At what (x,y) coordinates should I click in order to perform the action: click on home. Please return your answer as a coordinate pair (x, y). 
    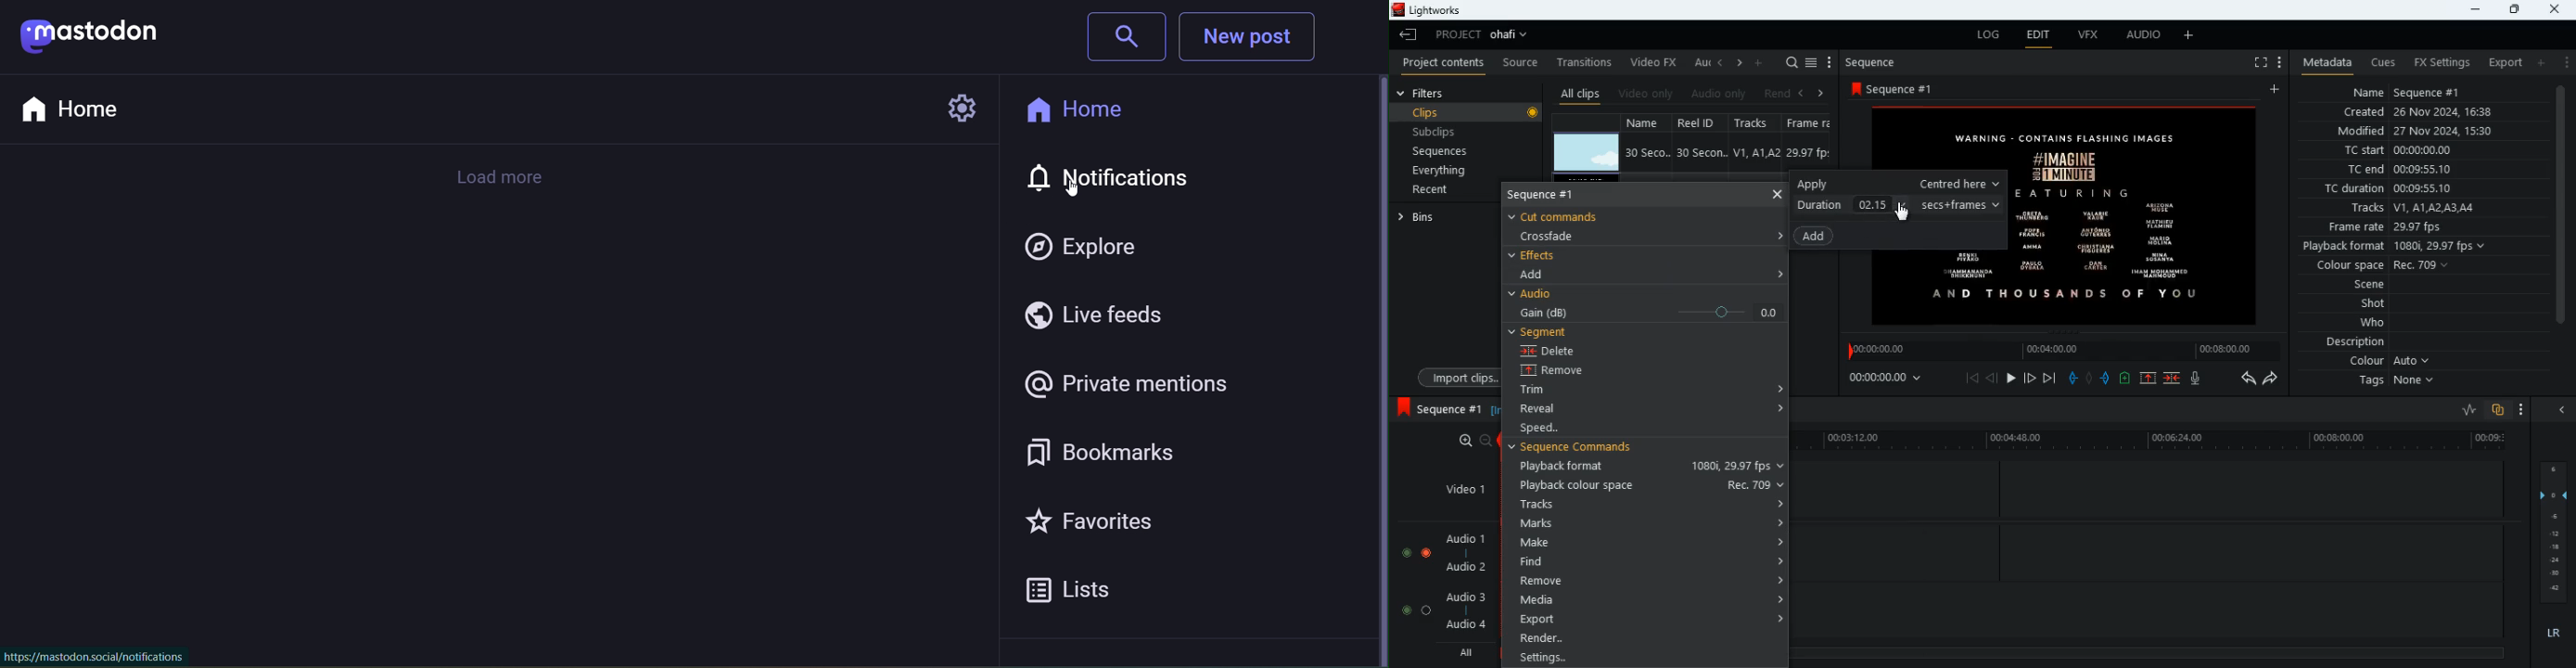
    Looking at the image, I should click on (78, 108).